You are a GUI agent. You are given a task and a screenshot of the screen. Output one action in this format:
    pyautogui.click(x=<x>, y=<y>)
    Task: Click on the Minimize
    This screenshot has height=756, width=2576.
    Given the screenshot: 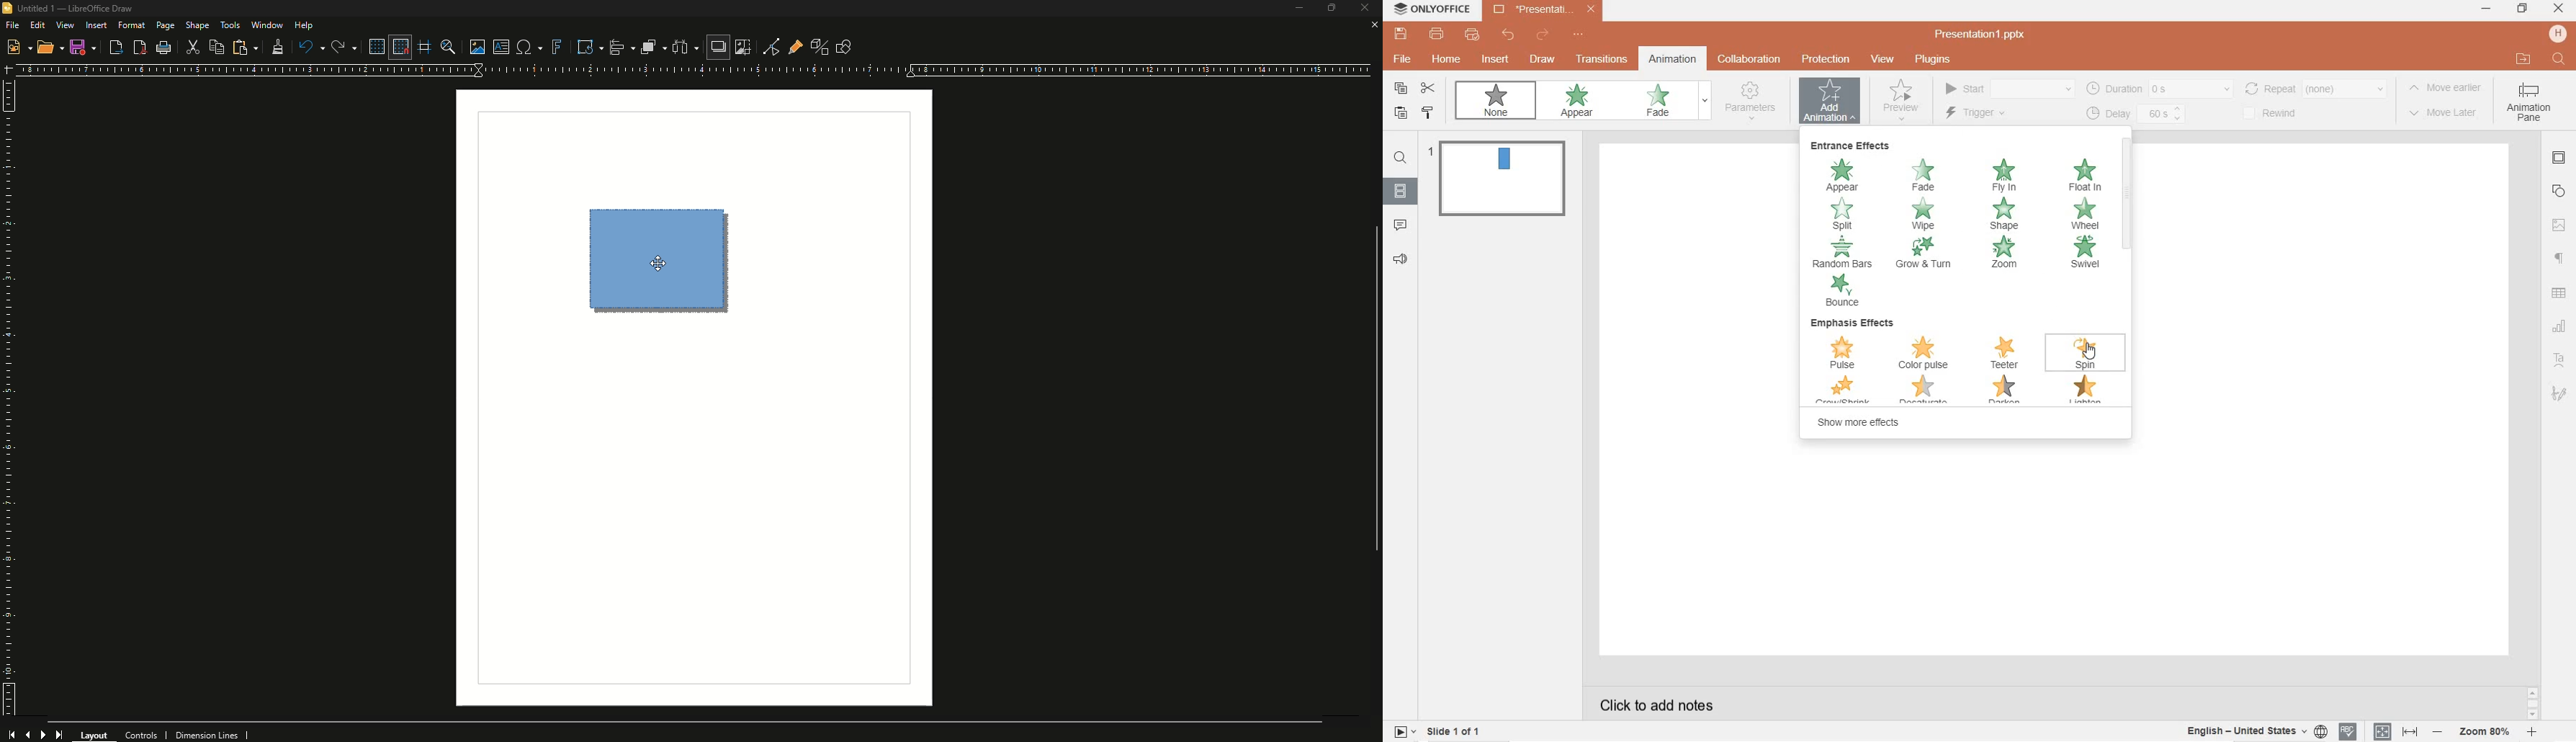 What is the action you would take?
    pyautogui.click(x=1292, y=10)
    